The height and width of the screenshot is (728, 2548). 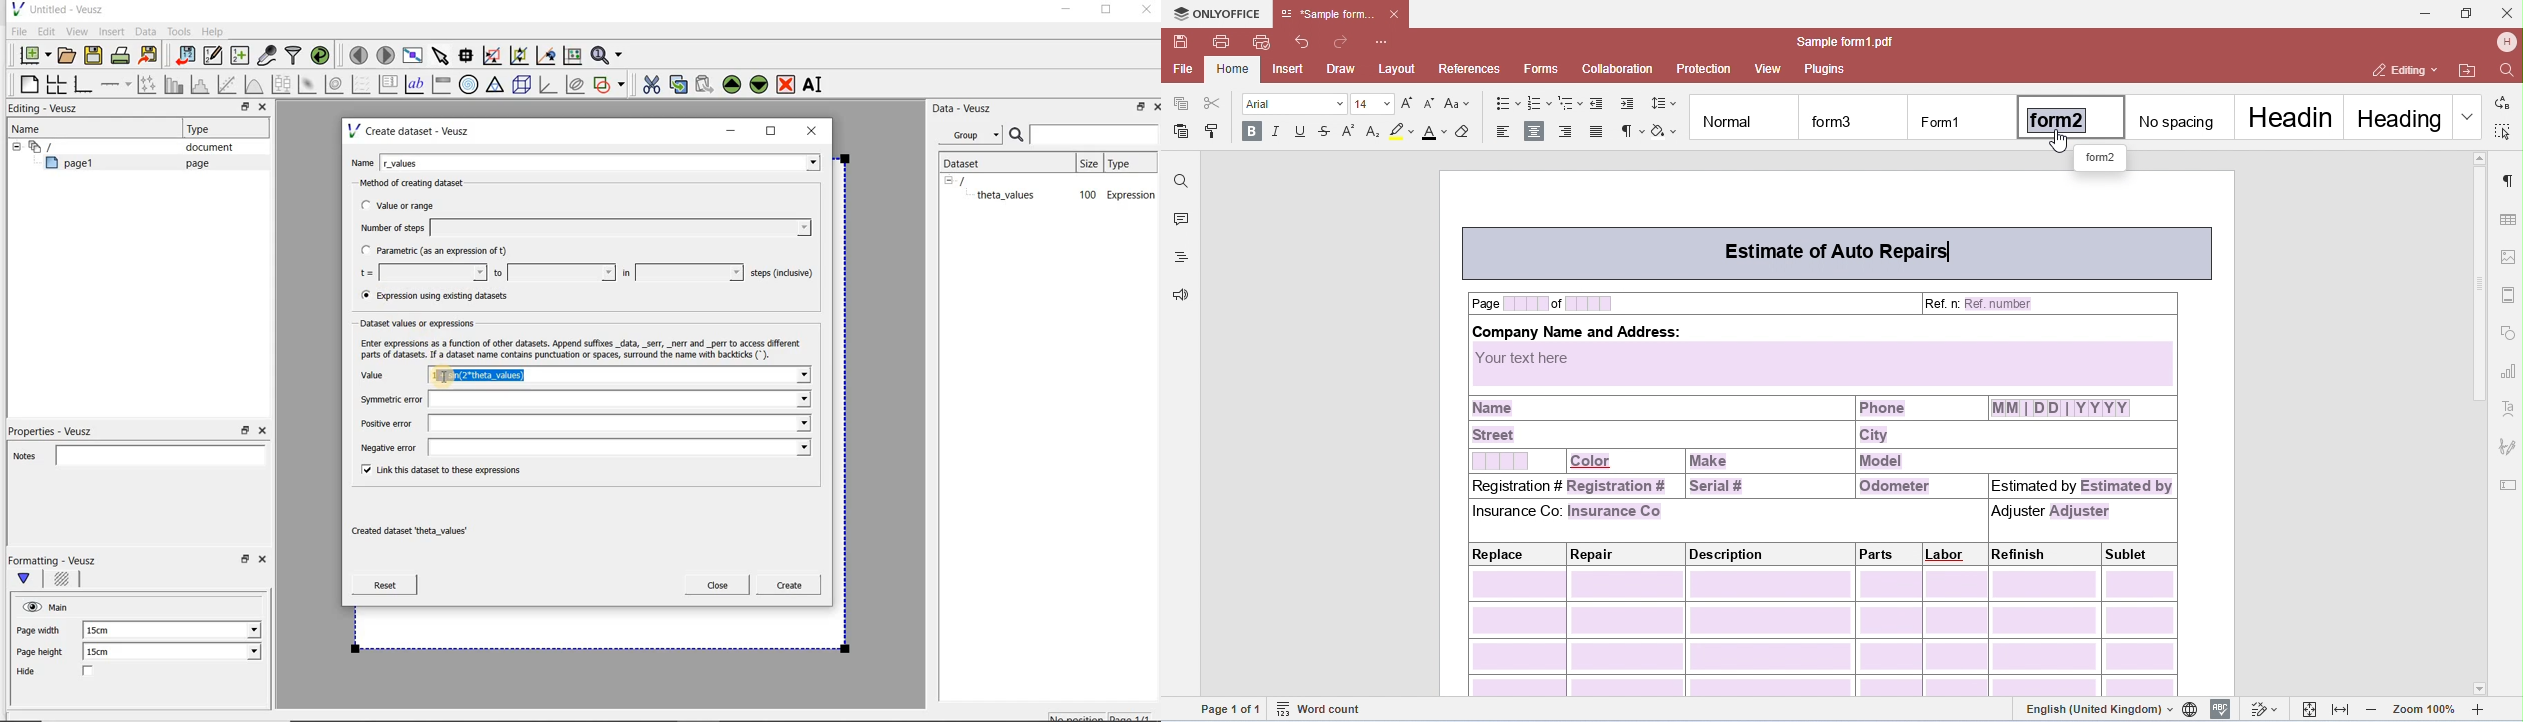 What do you see at coordinates (265, 562) in the screenshot?
I see `Close` at bounding box center [265, 562].